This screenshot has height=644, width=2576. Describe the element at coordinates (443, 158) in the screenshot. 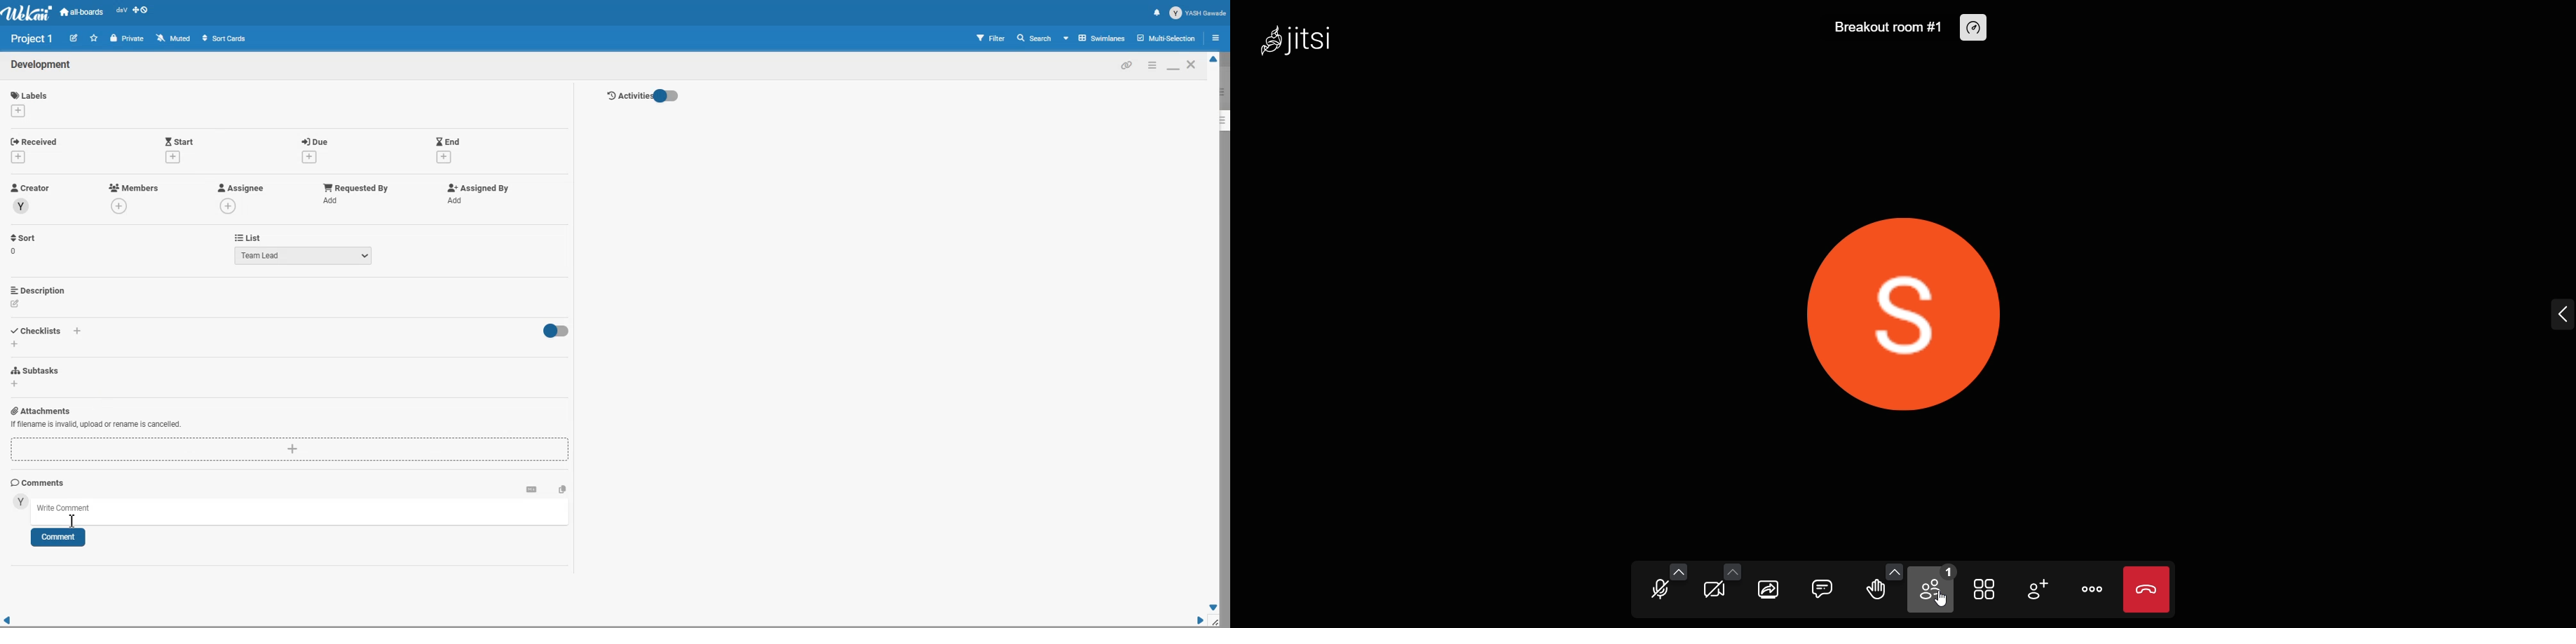

I see `add` at that location.